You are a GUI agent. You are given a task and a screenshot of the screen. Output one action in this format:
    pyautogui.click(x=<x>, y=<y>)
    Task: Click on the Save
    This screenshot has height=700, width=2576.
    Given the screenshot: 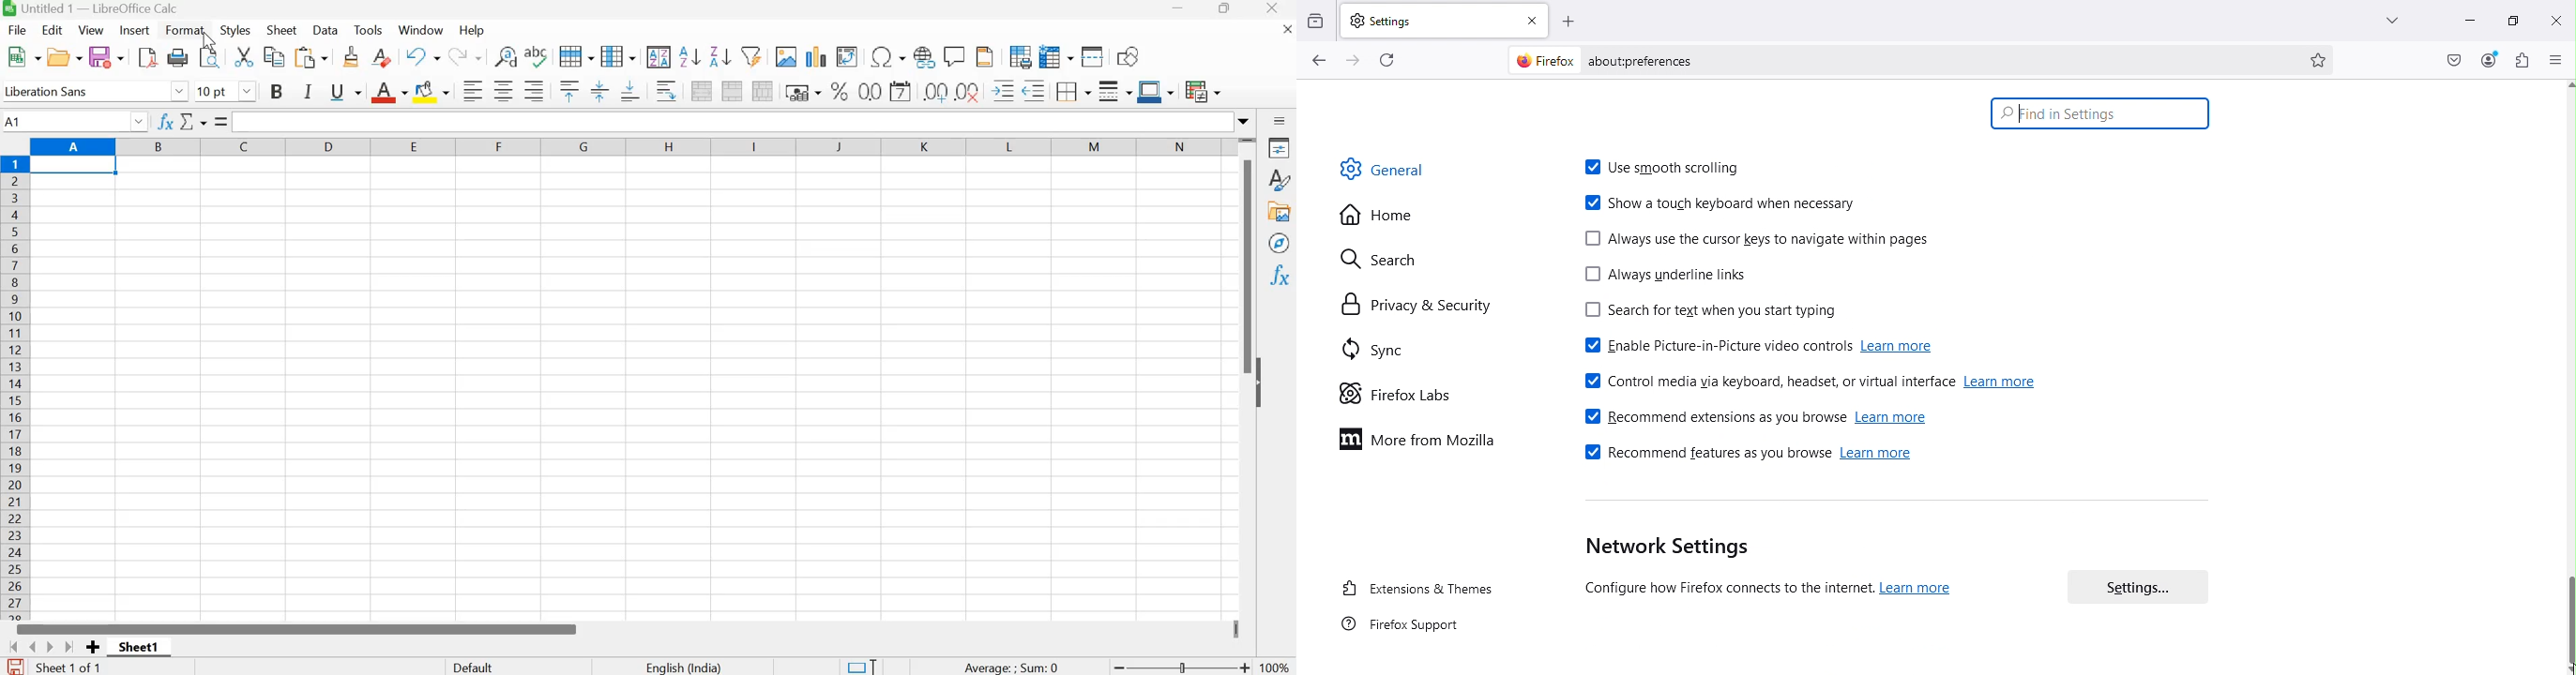 What is the action you would take?
    pyautogui.click(x=106, y=57)
    